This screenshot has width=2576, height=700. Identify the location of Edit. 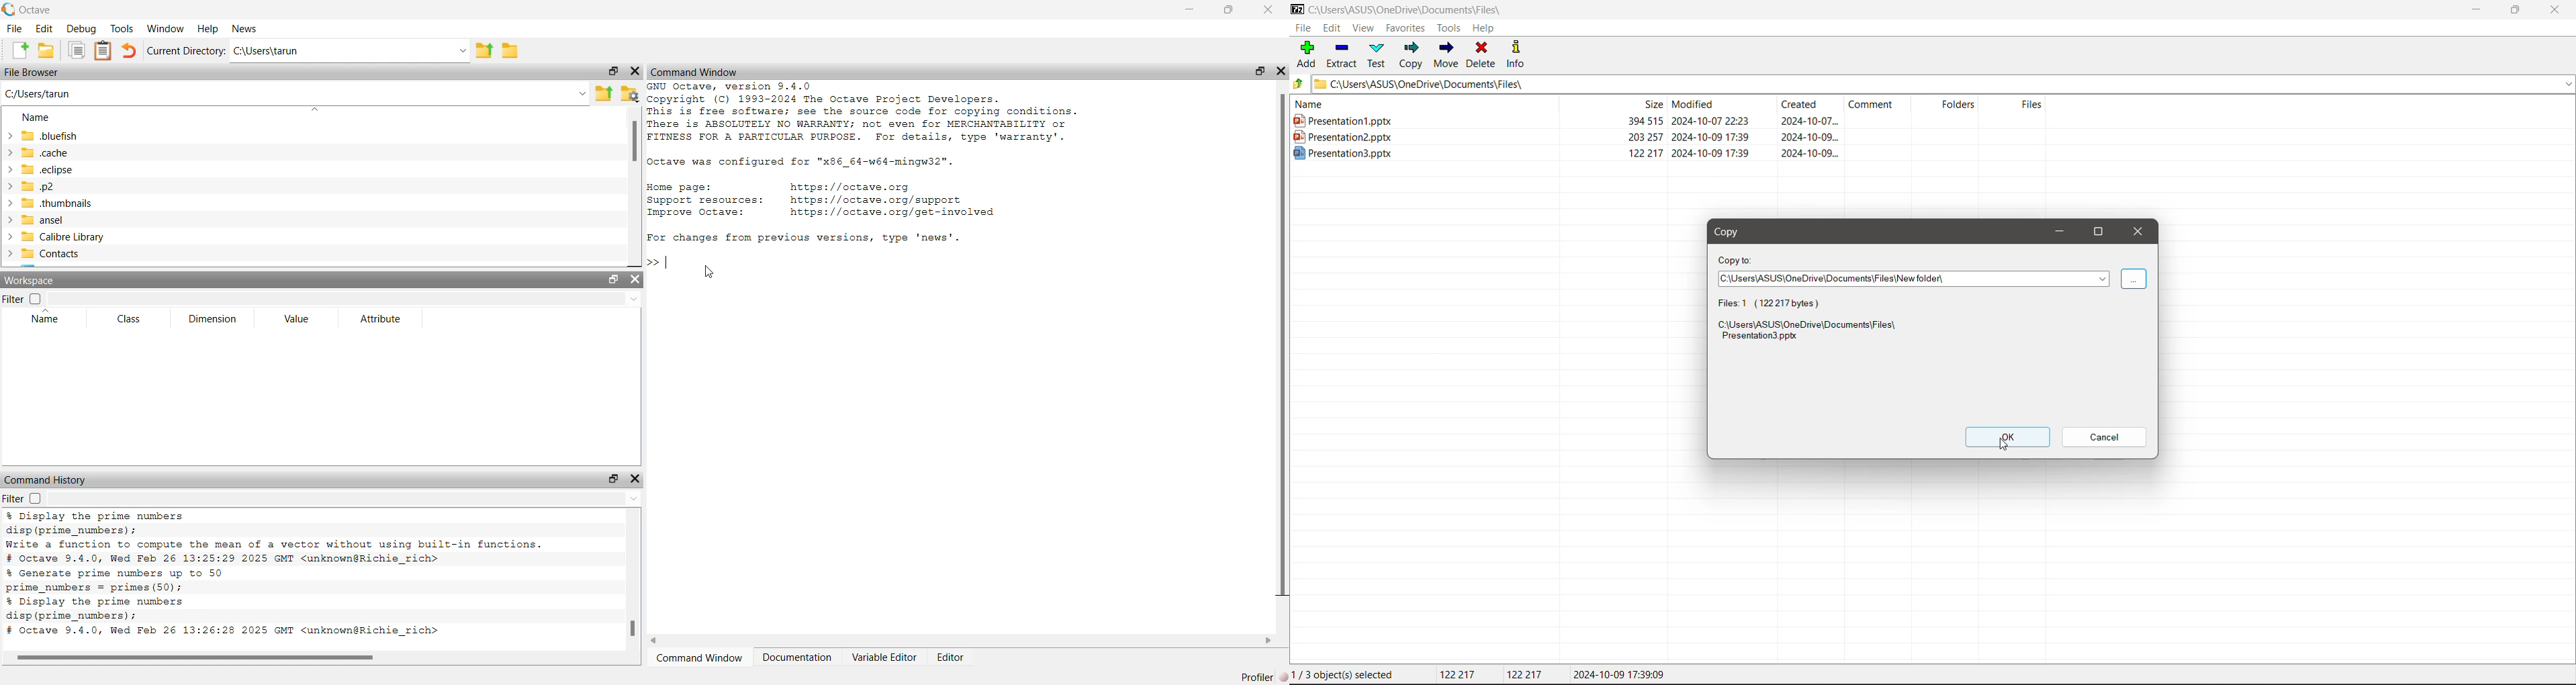
(44, 28).